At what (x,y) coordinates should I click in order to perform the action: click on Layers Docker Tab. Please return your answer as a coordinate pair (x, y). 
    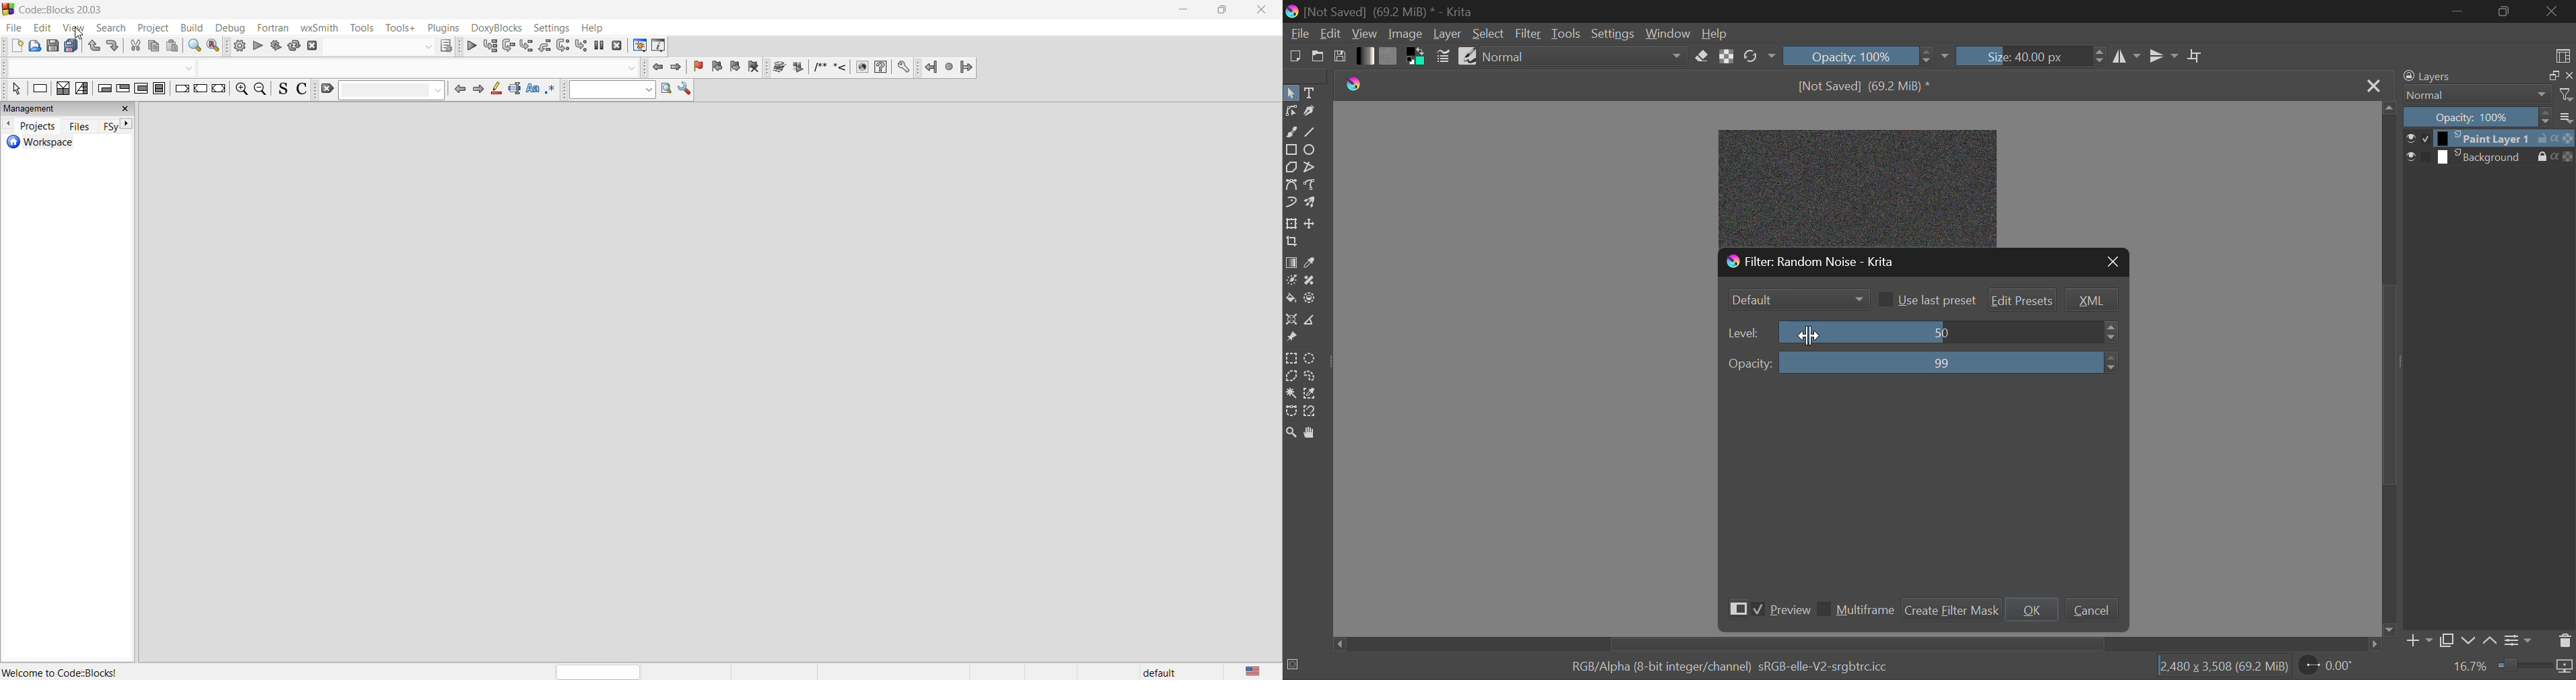
    Looking at the image, I should click on (2463, 77).